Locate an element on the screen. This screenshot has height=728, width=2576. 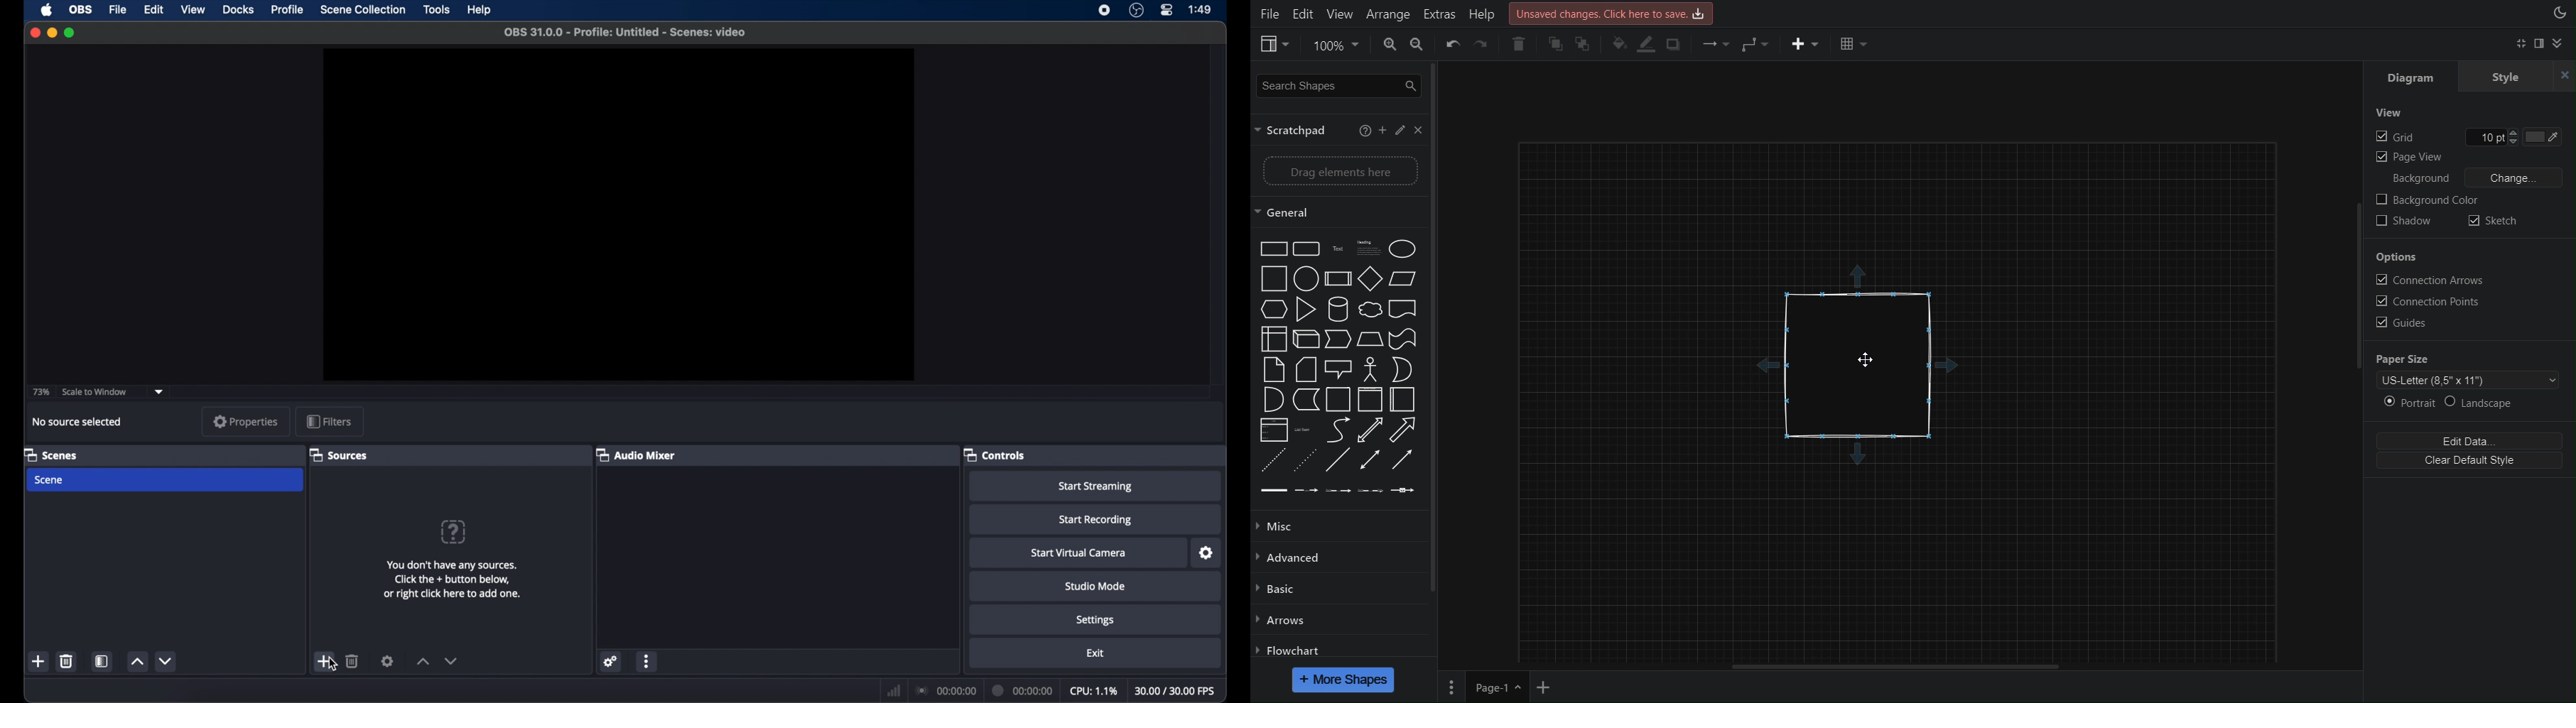
Scratchpad is located at coordinates (1341, 131).